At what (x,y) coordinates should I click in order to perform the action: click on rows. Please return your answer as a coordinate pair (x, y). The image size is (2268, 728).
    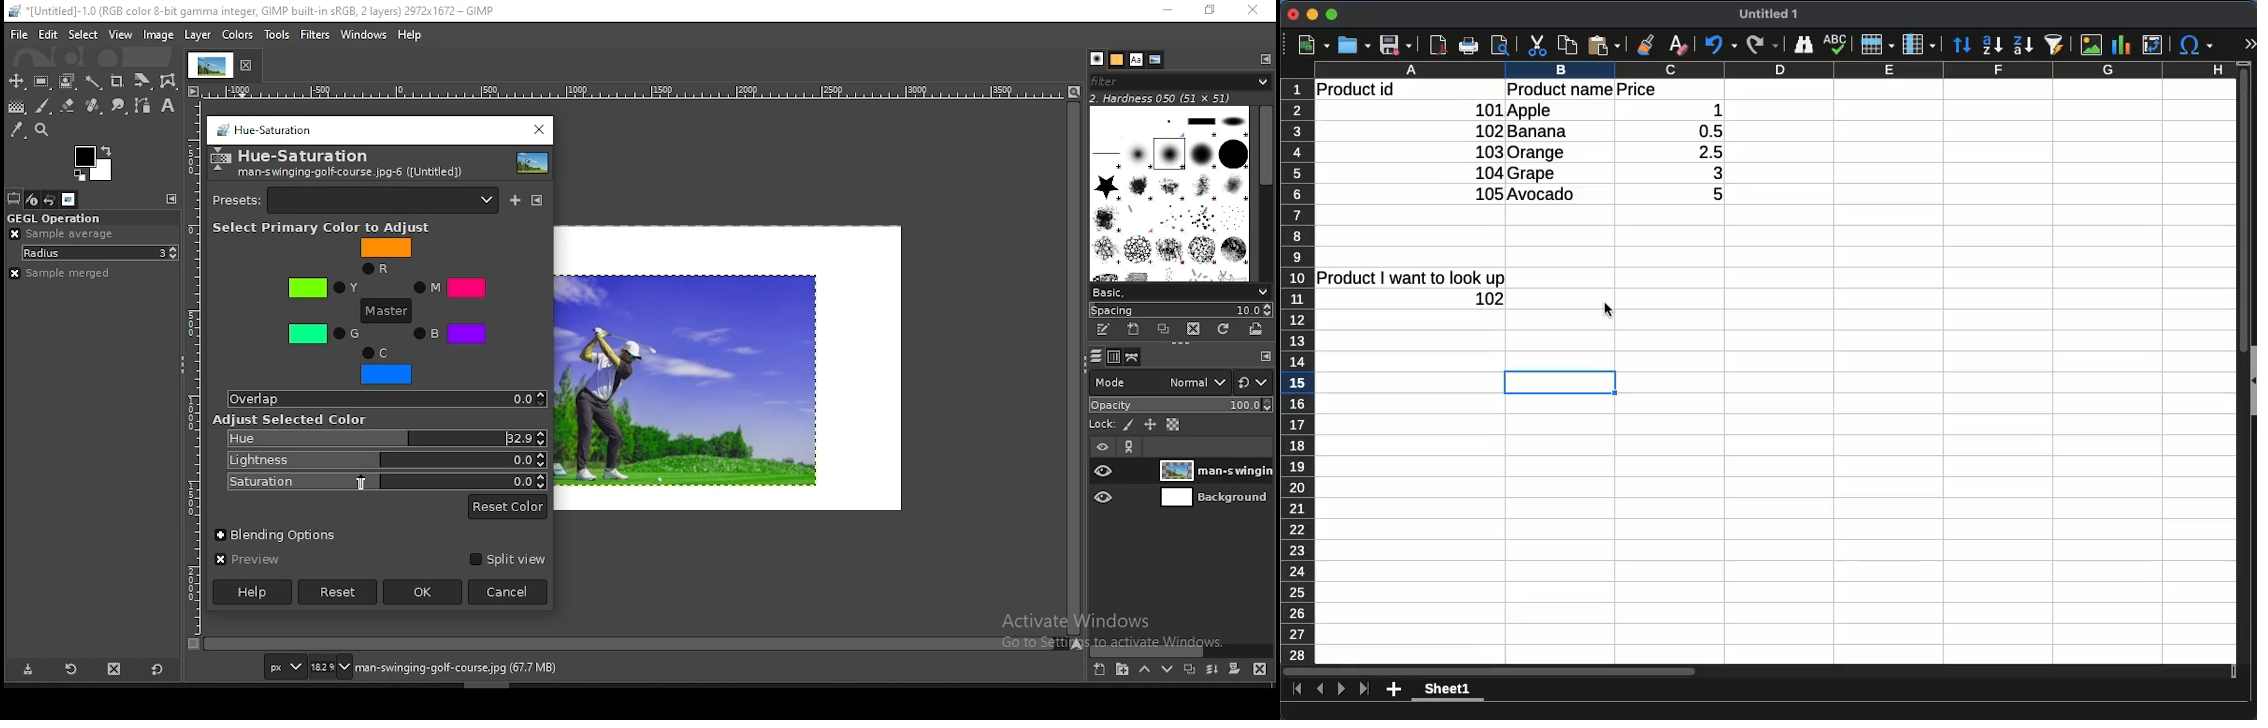
    Looking at the image, I should click on (1878, 44).